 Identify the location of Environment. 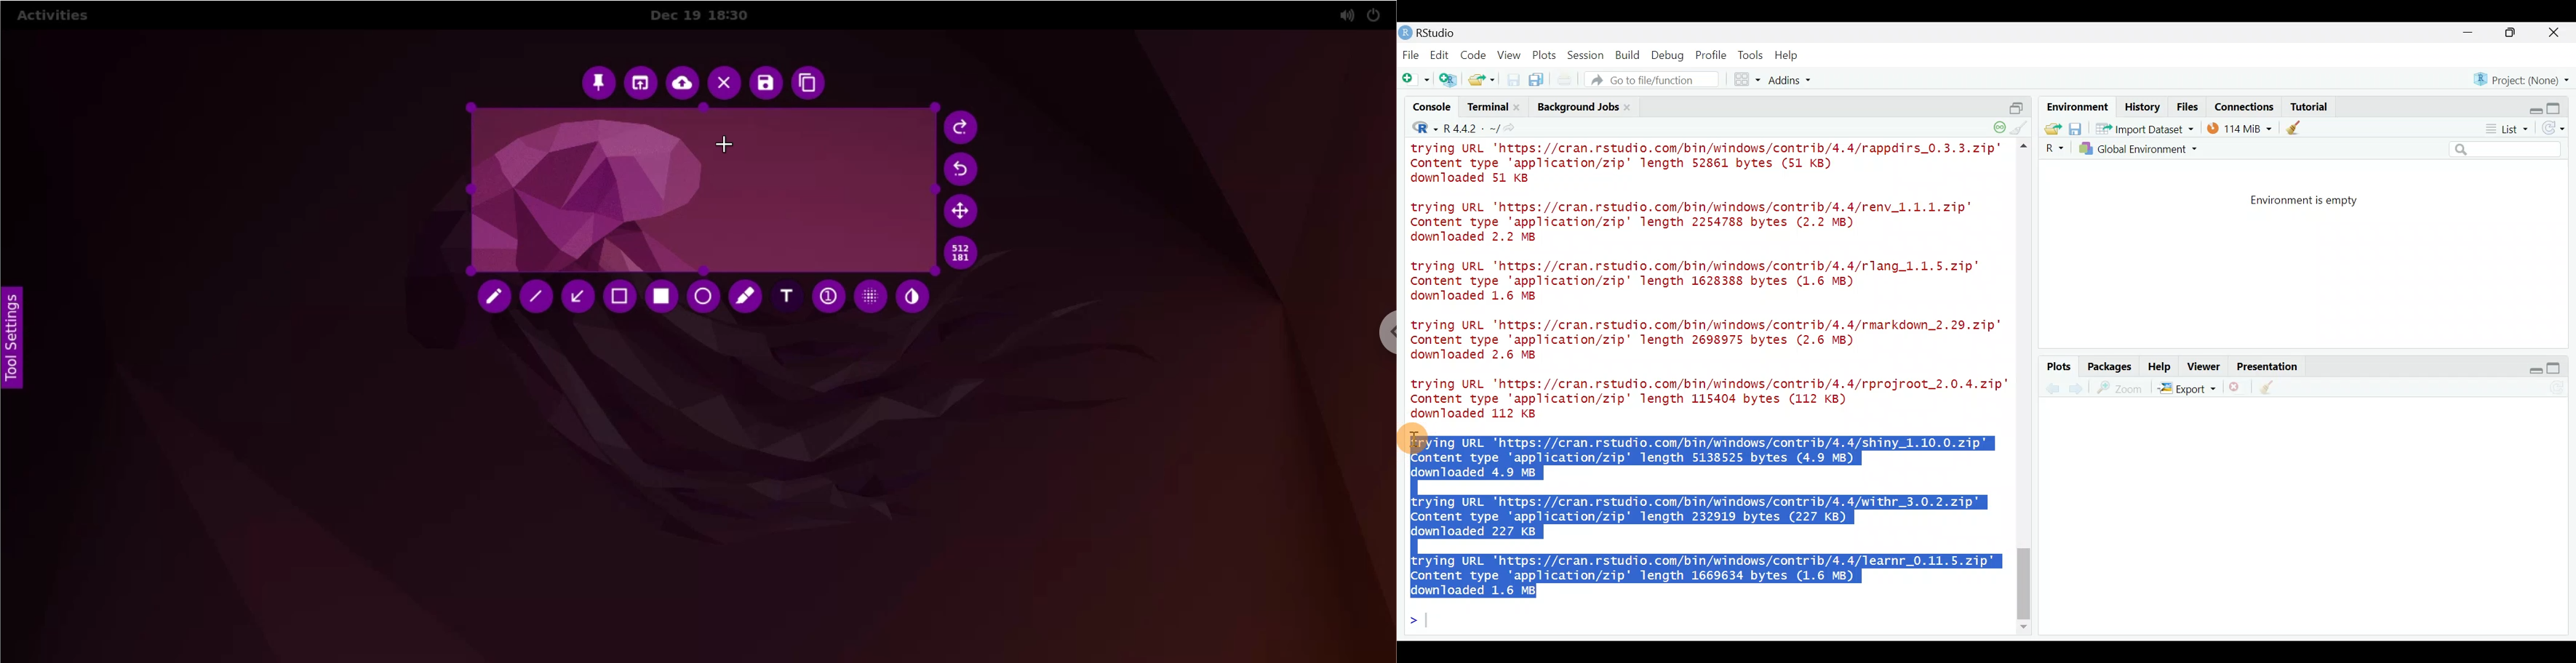
(2076, 106).